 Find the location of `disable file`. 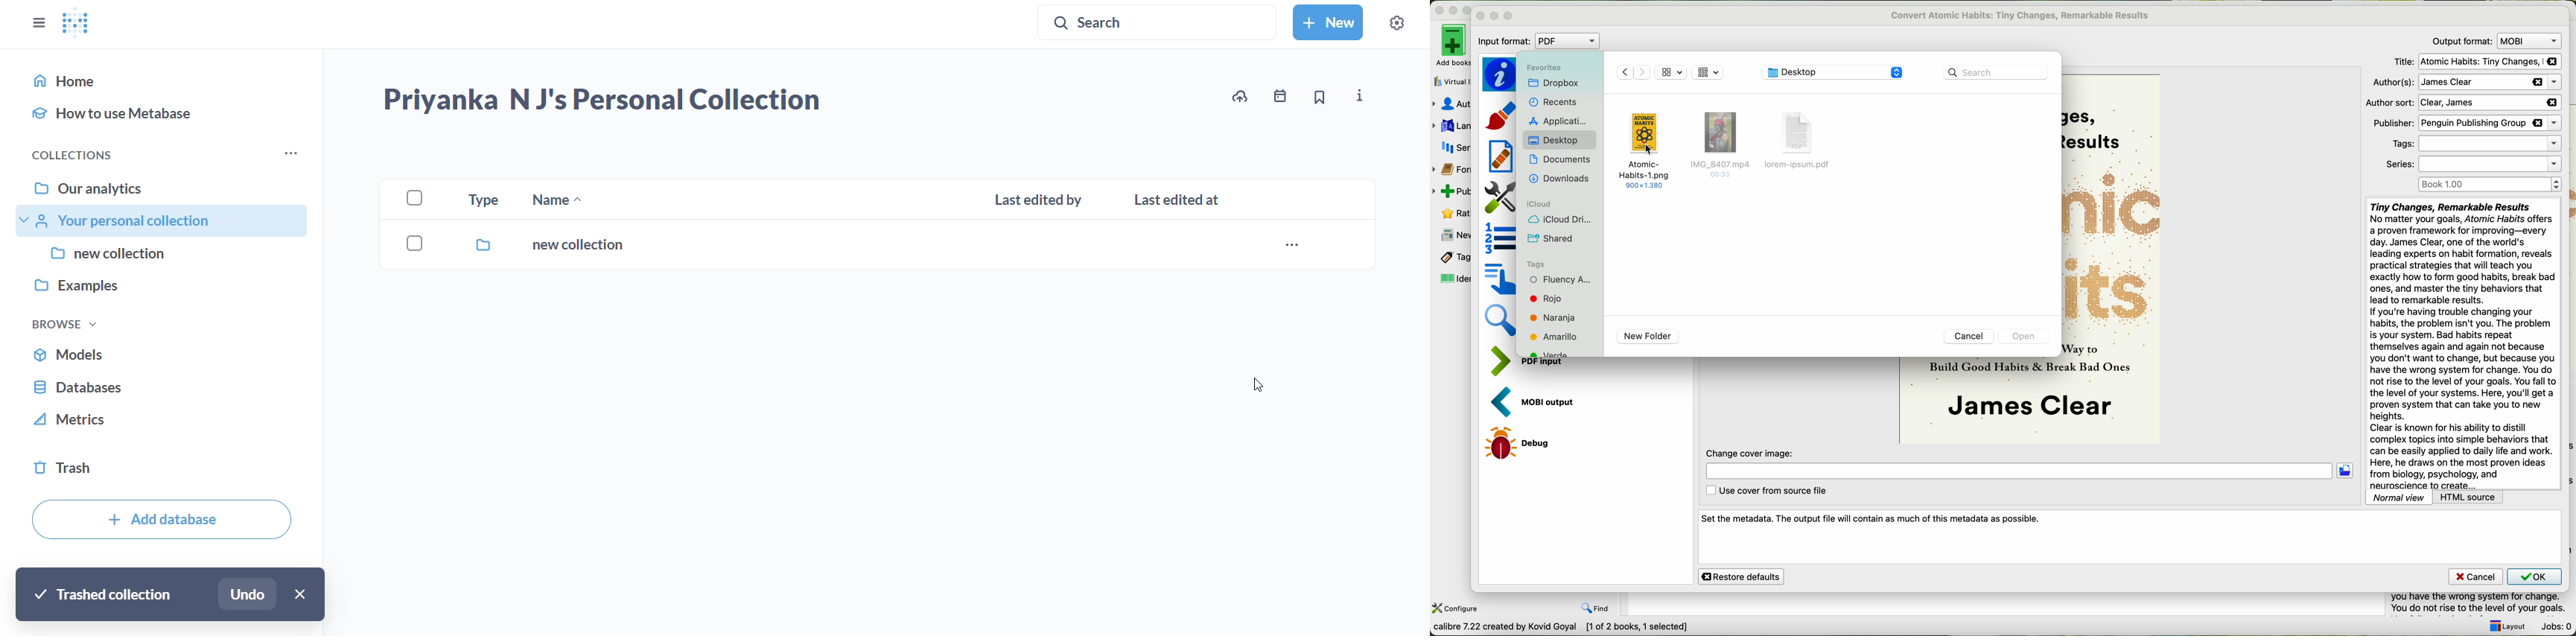

disable file is located at coordinates (1804, 140).